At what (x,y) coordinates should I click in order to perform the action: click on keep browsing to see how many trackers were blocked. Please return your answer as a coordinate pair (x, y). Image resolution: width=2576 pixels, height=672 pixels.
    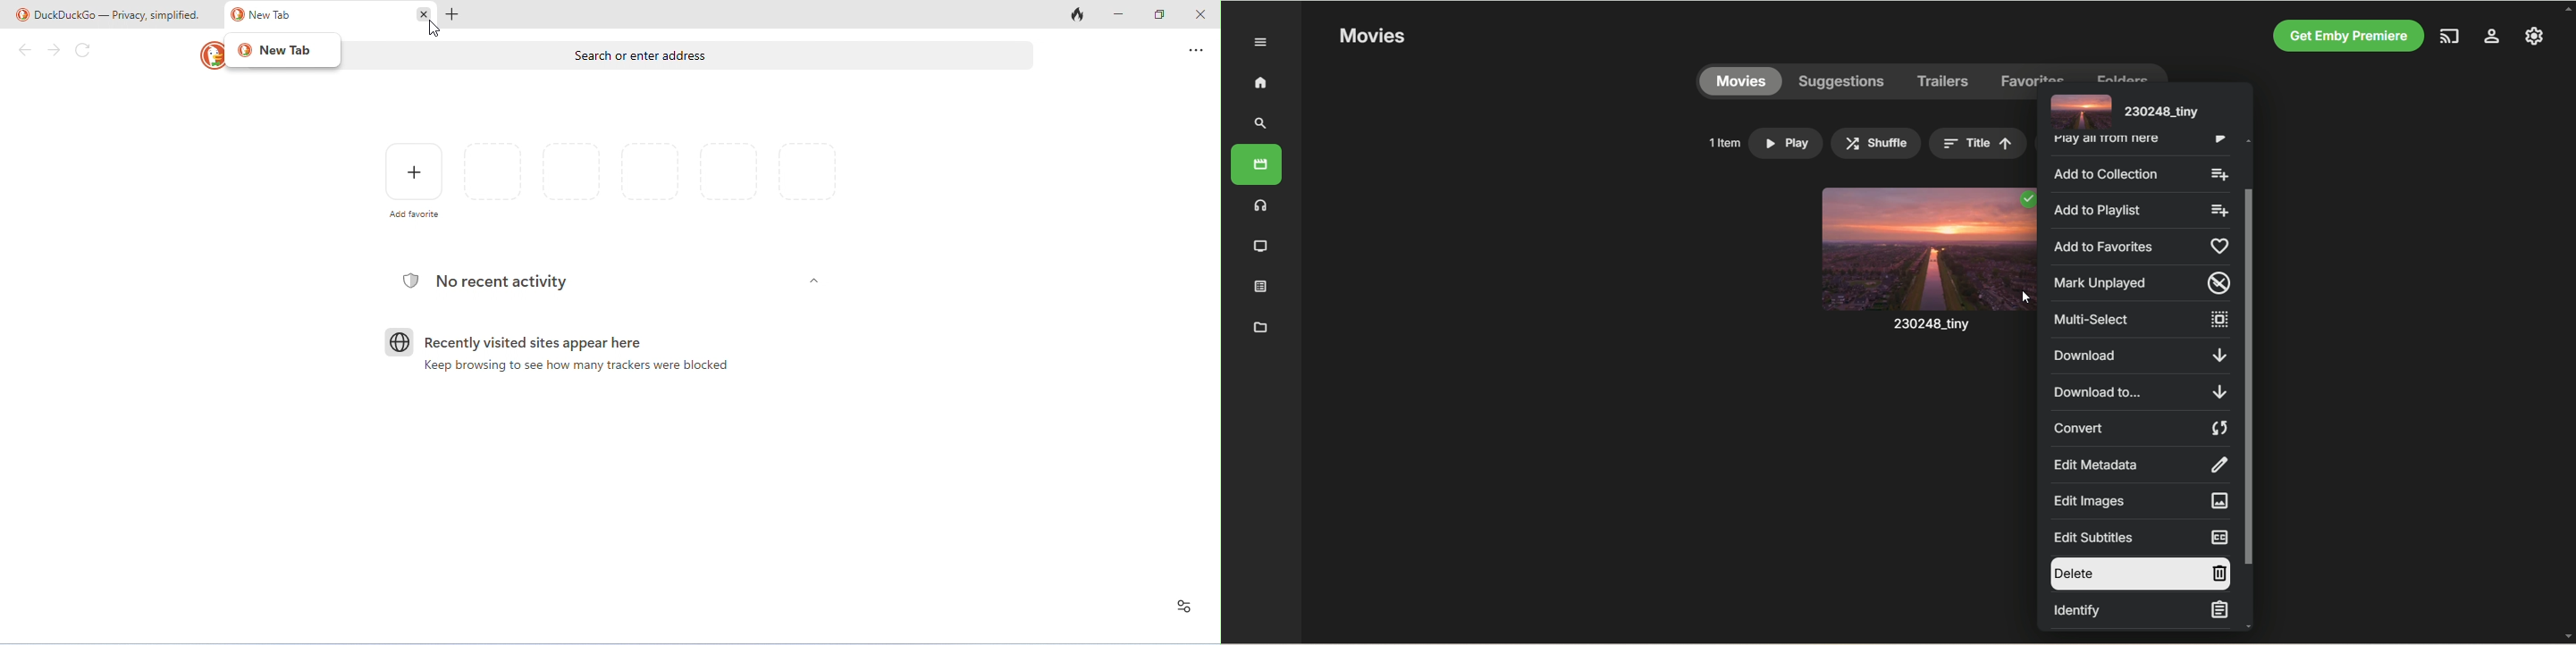
    Looking at the image, I should click on (571, 368).